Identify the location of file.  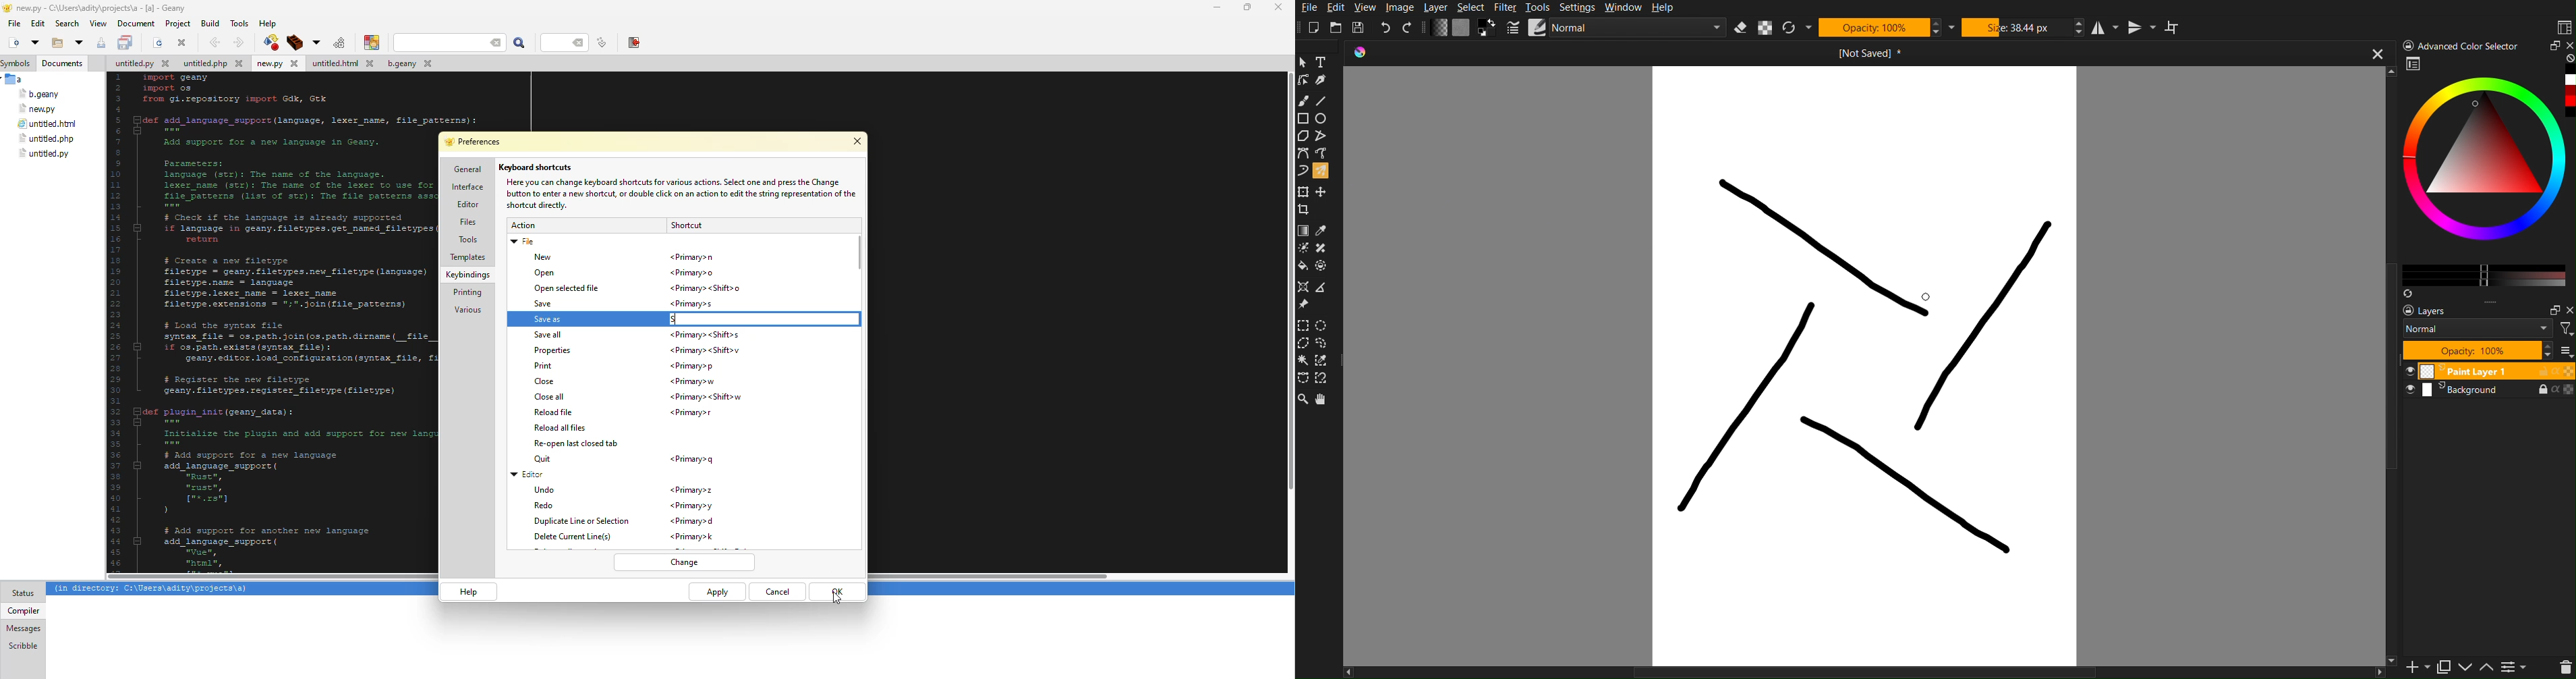
(341, 64).